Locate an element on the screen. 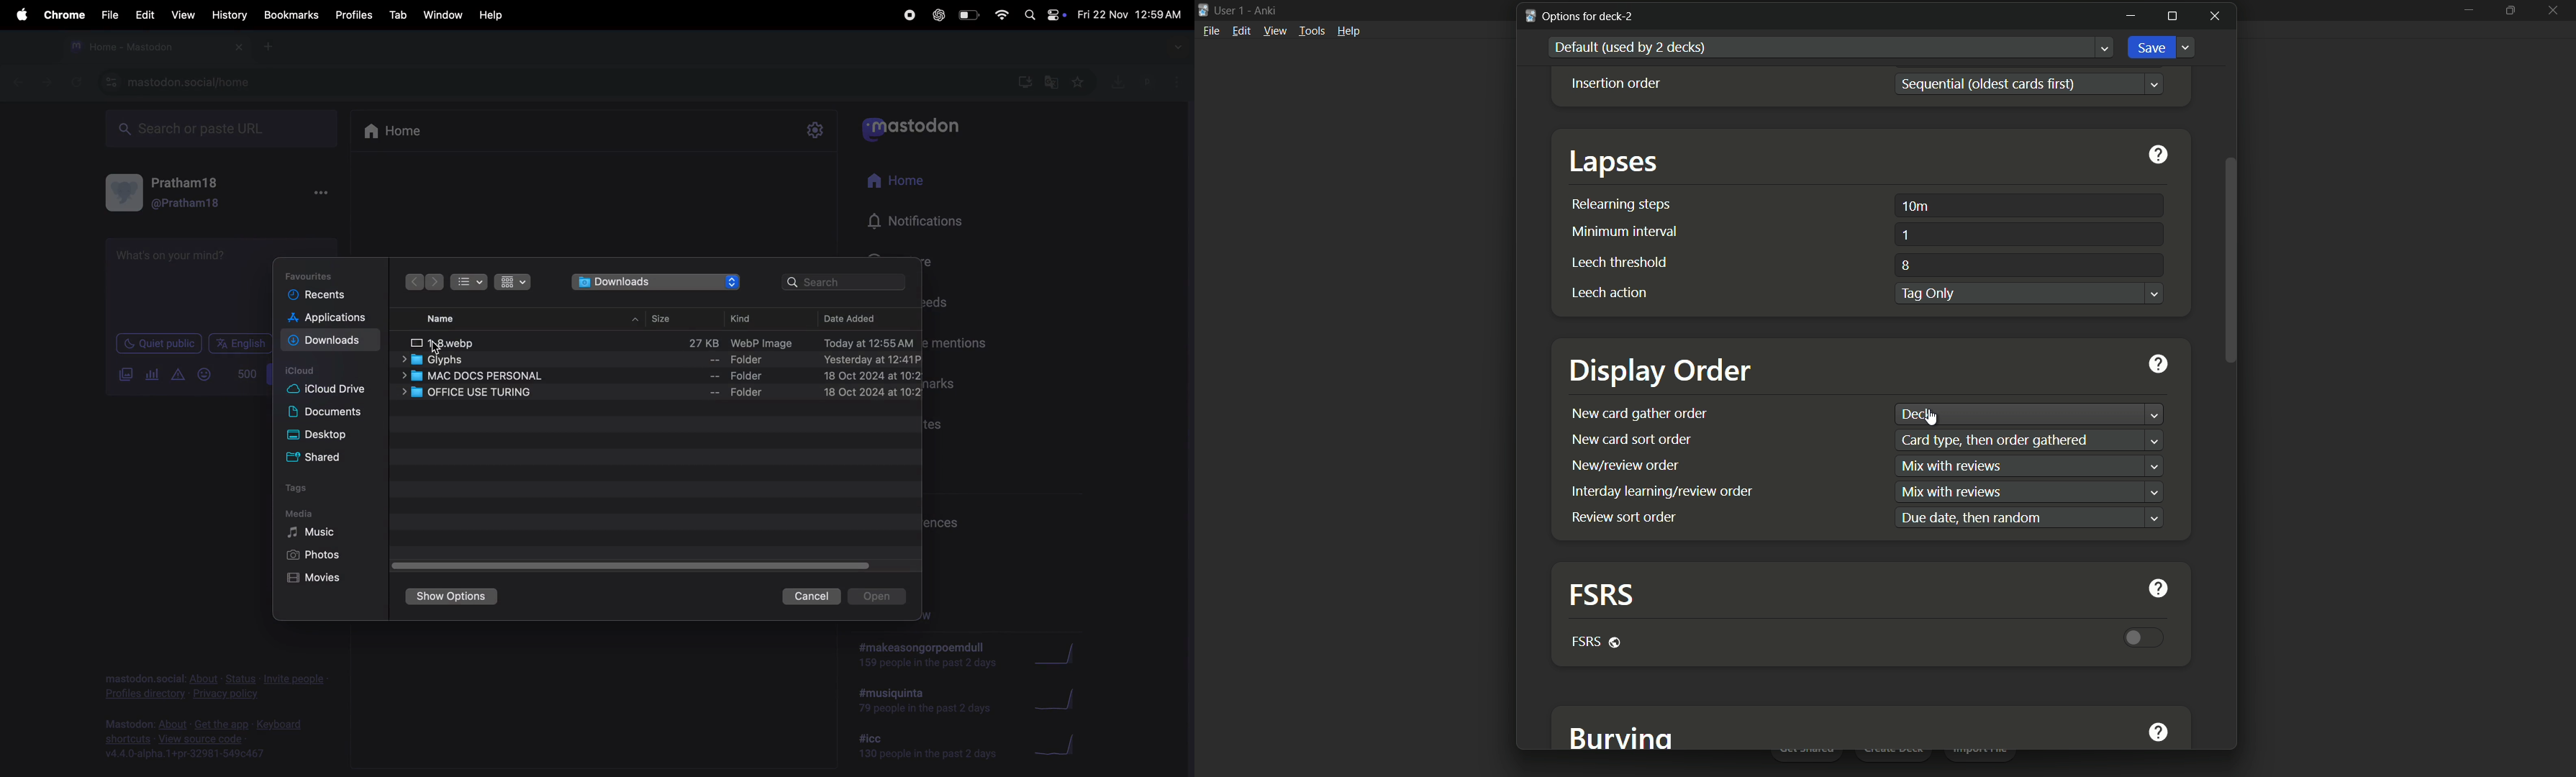  mac docs perosnal files is located at coordinates (660, 377).